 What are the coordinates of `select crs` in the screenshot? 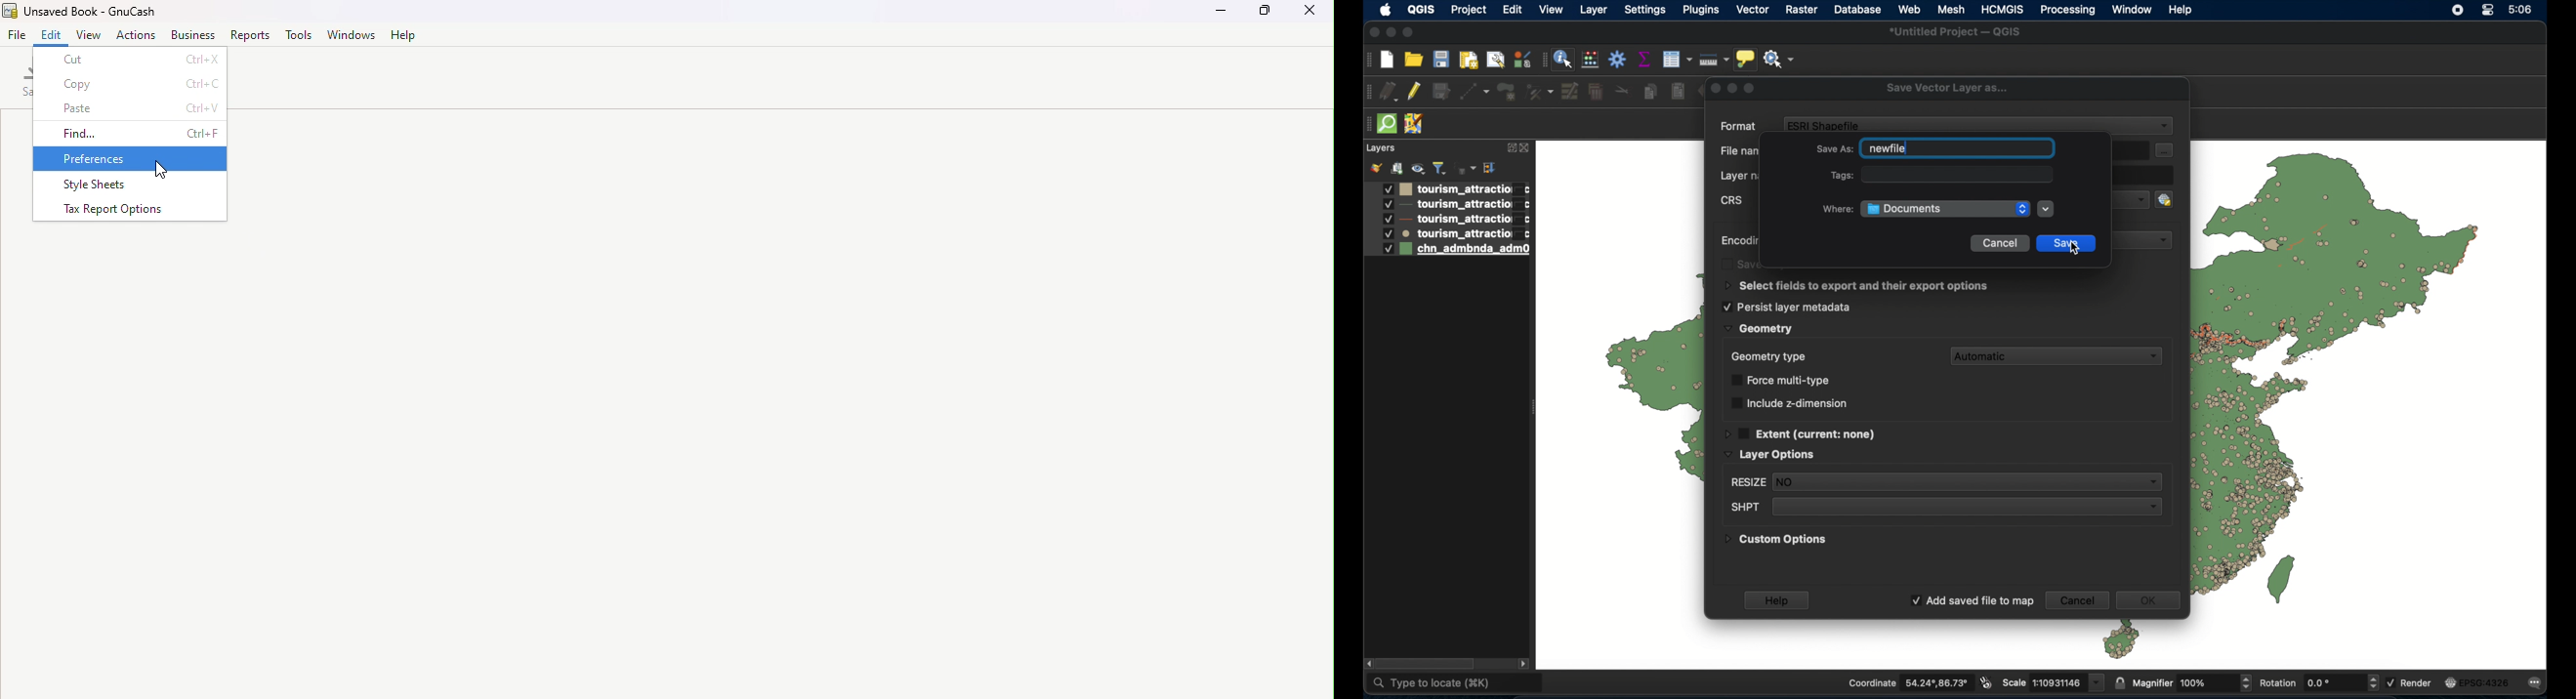 It's located at (2172, 199).